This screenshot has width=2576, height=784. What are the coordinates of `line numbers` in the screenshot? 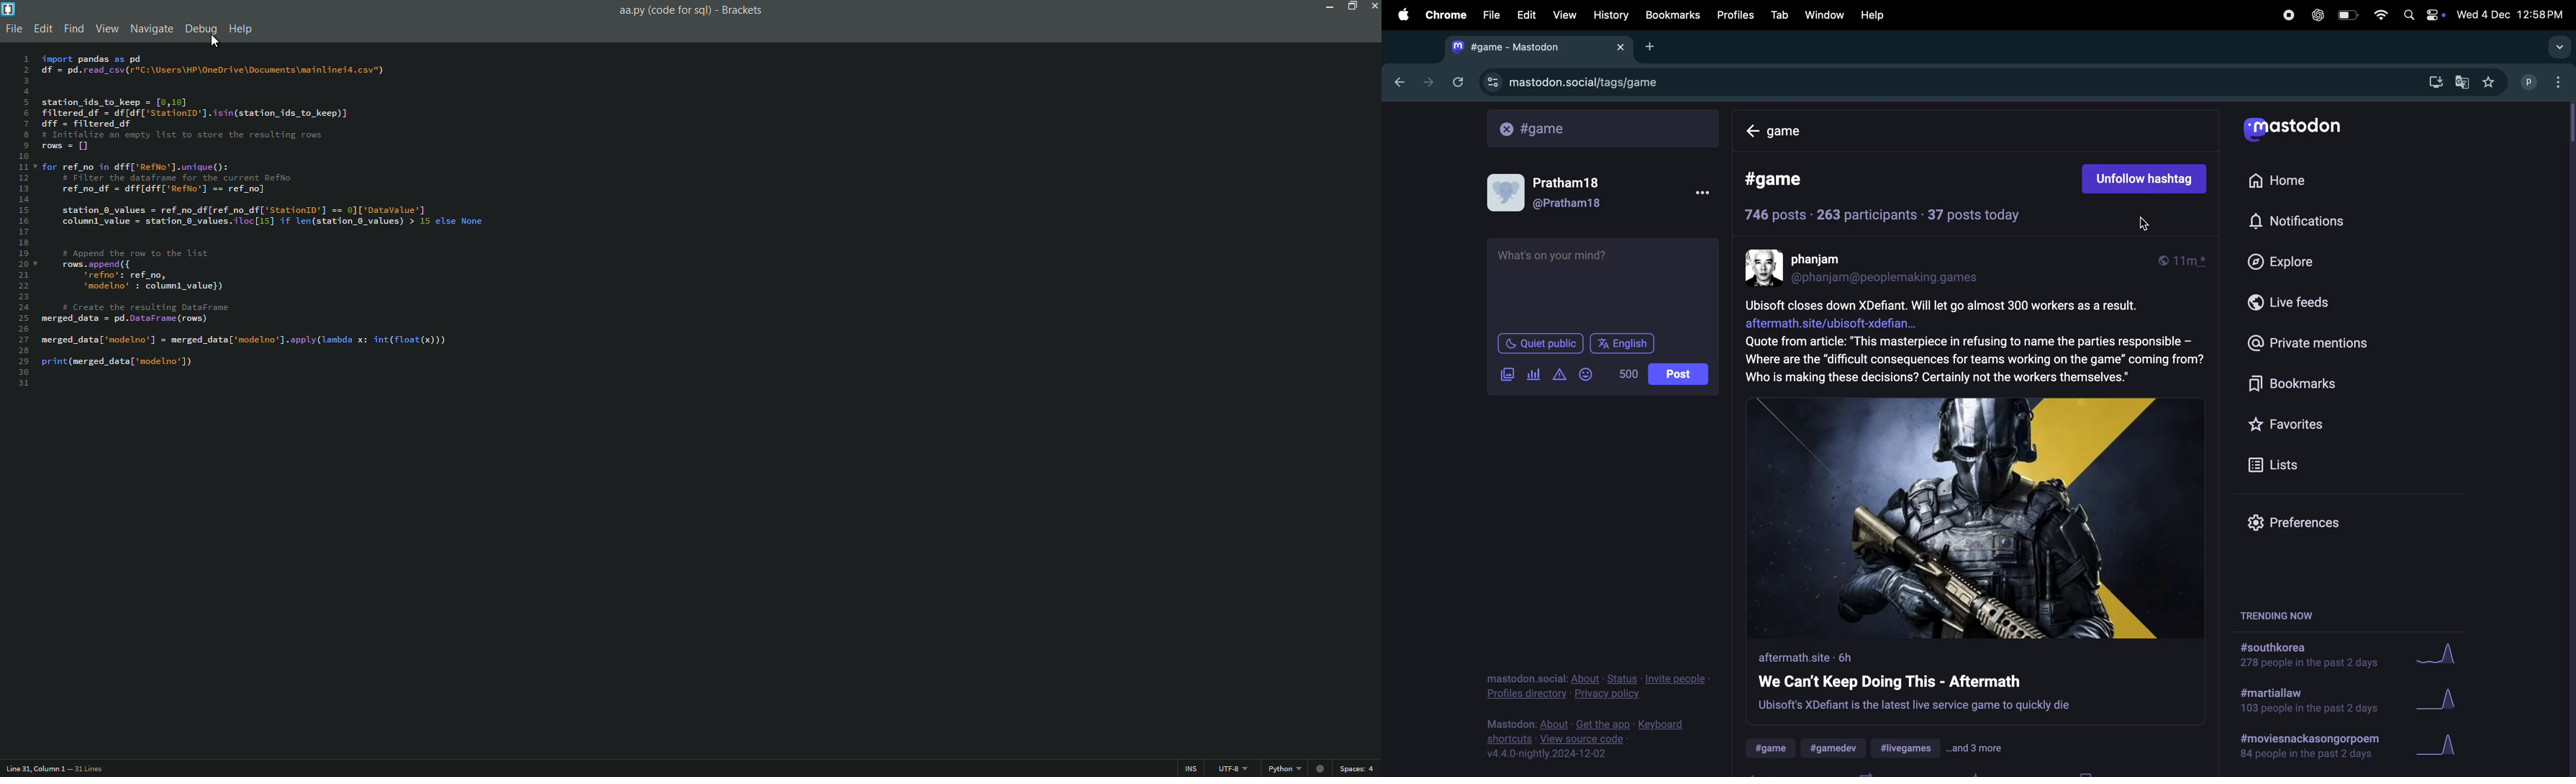 It's located at (23, 221).